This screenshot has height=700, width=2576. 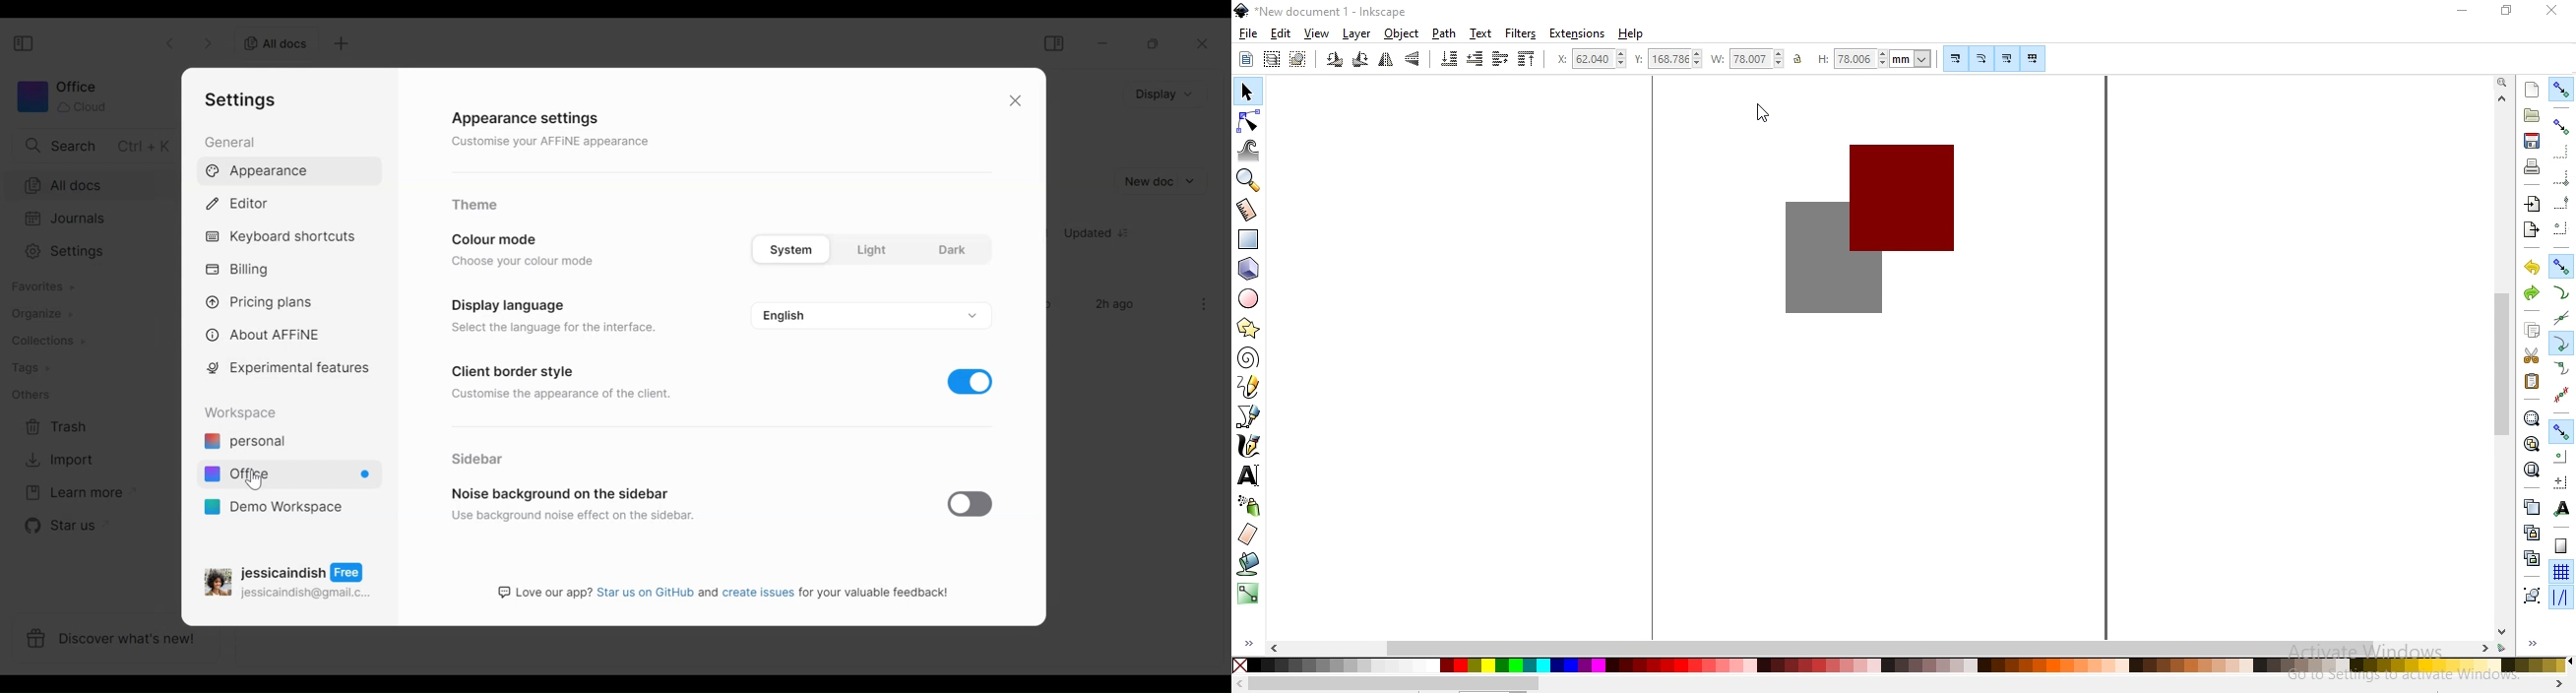 What do you see at coordinates (2561, 456) in the screenshot?
I see `snap centers of objects` at bounding box center [2561, 456].